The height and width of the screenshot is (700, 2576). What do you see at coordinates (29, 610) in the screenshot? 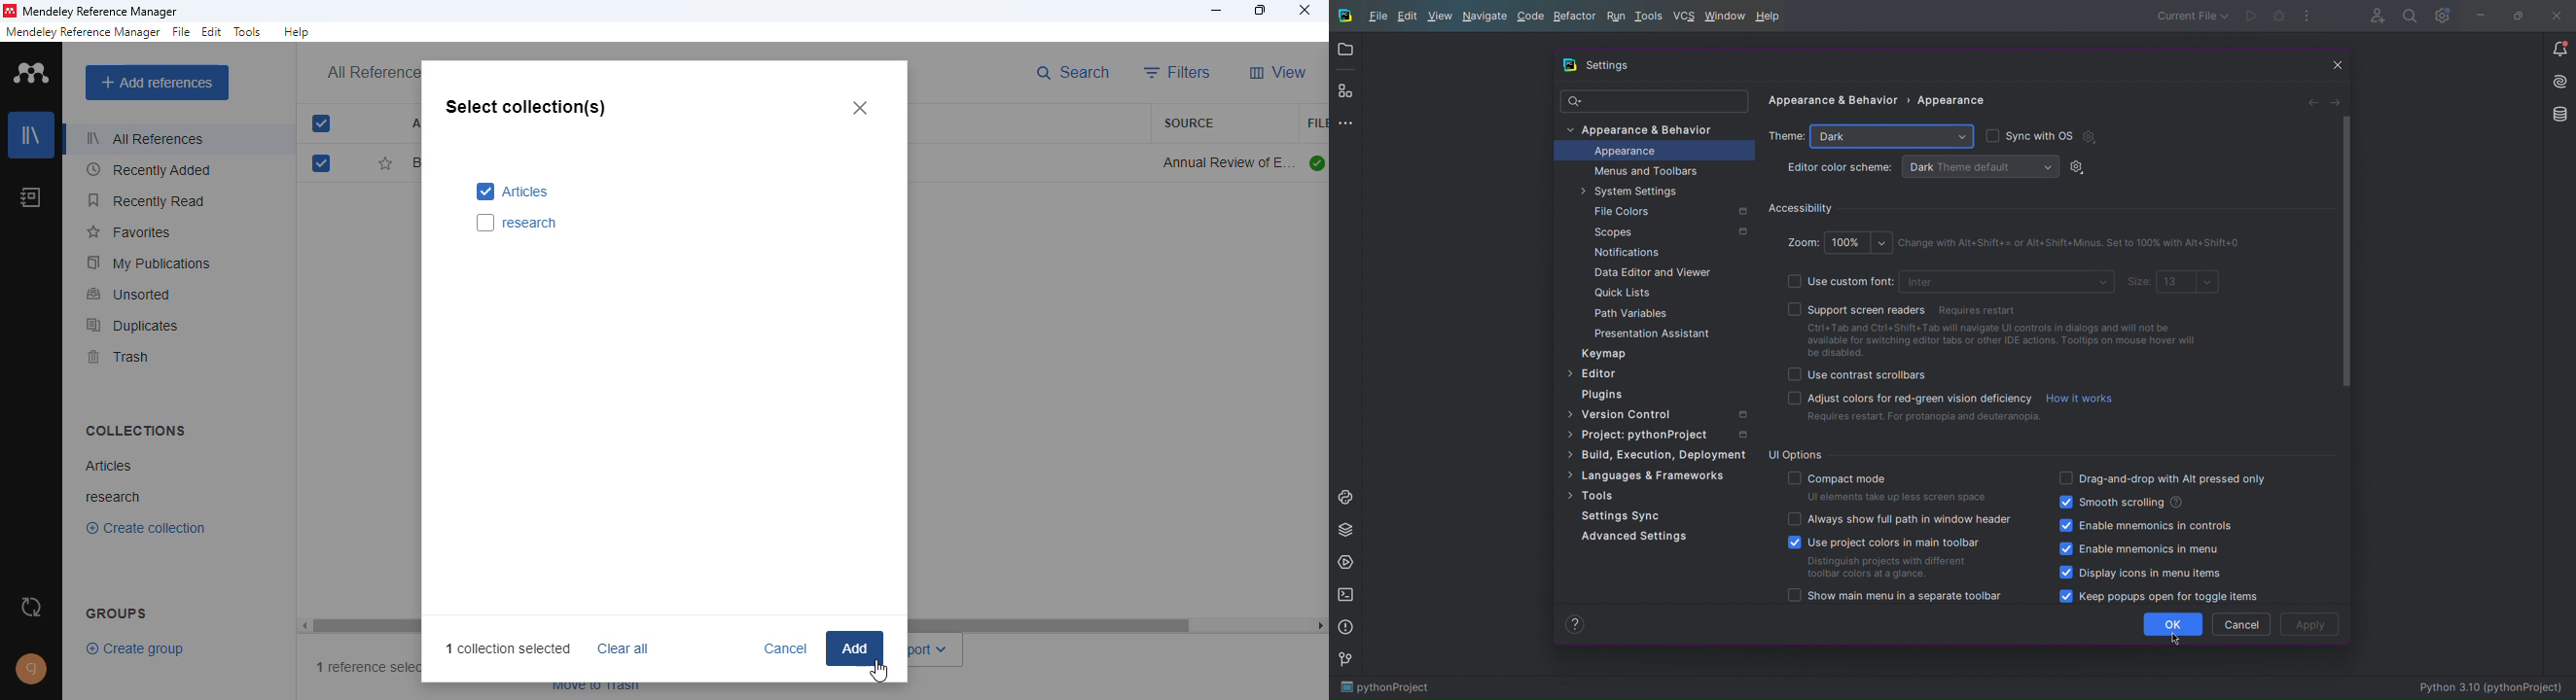
I see `sync` at bounding box center [29, 610].